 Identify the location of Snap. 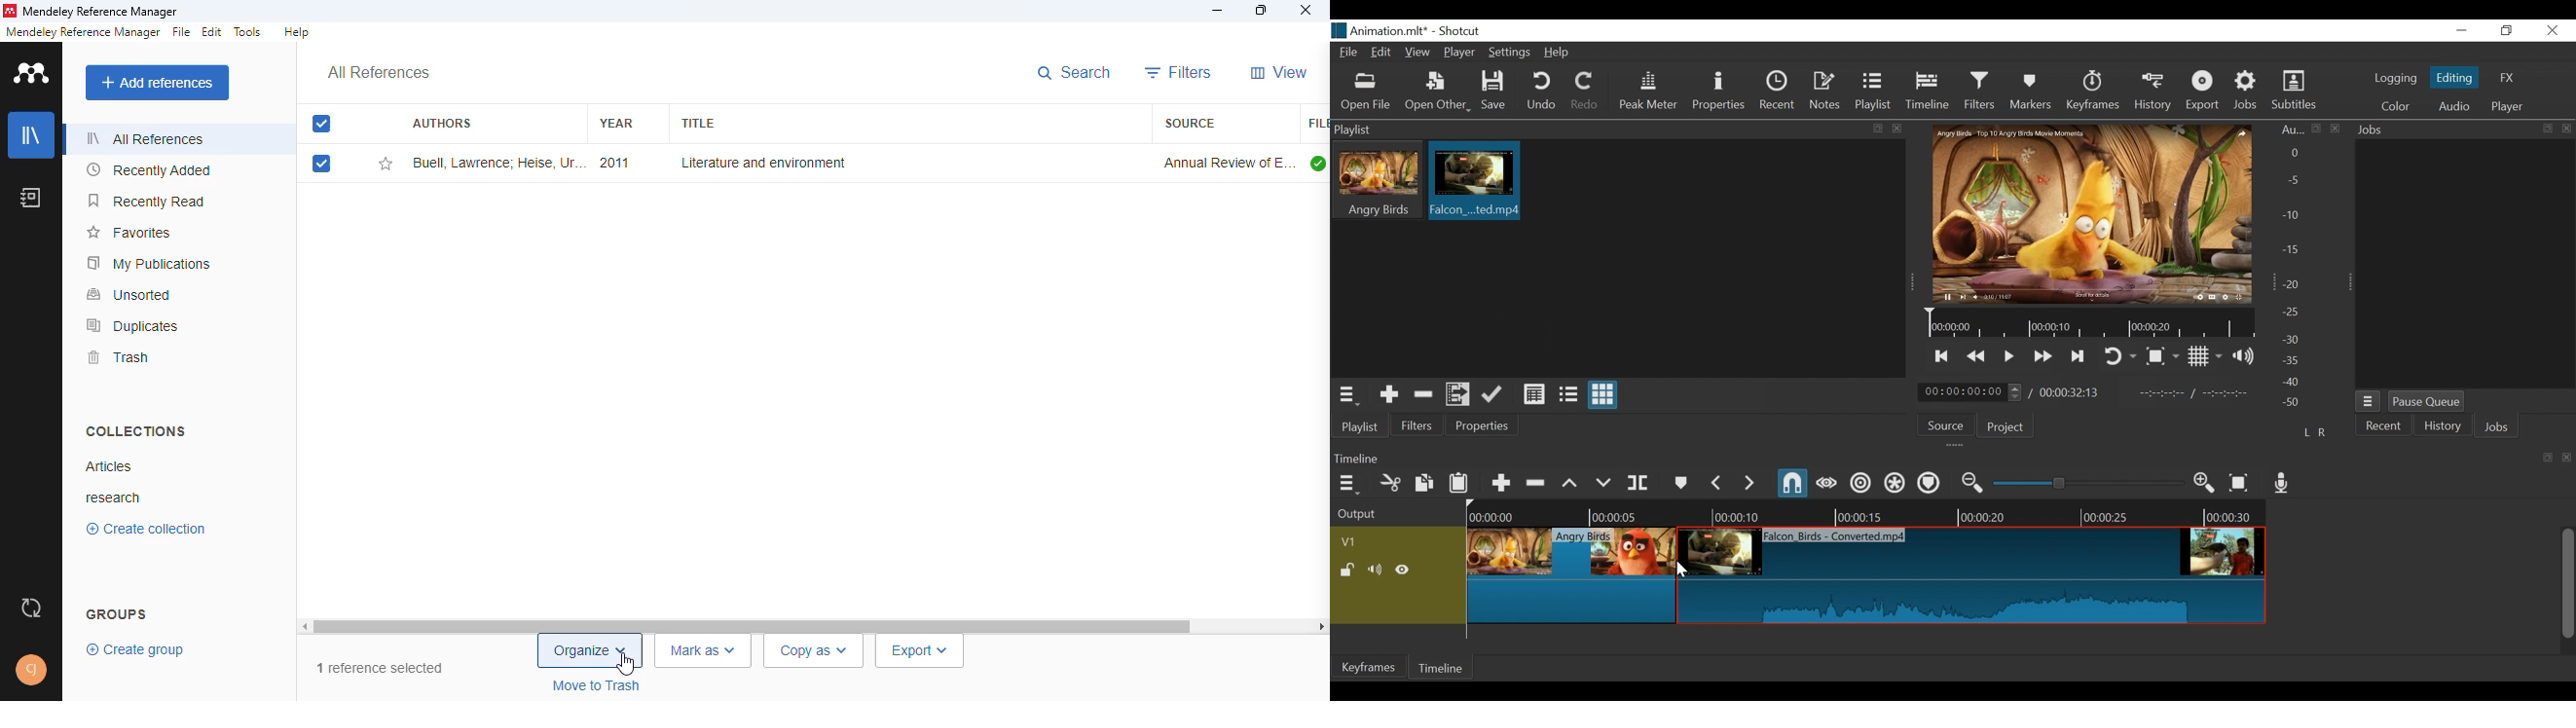
(1794, 484).